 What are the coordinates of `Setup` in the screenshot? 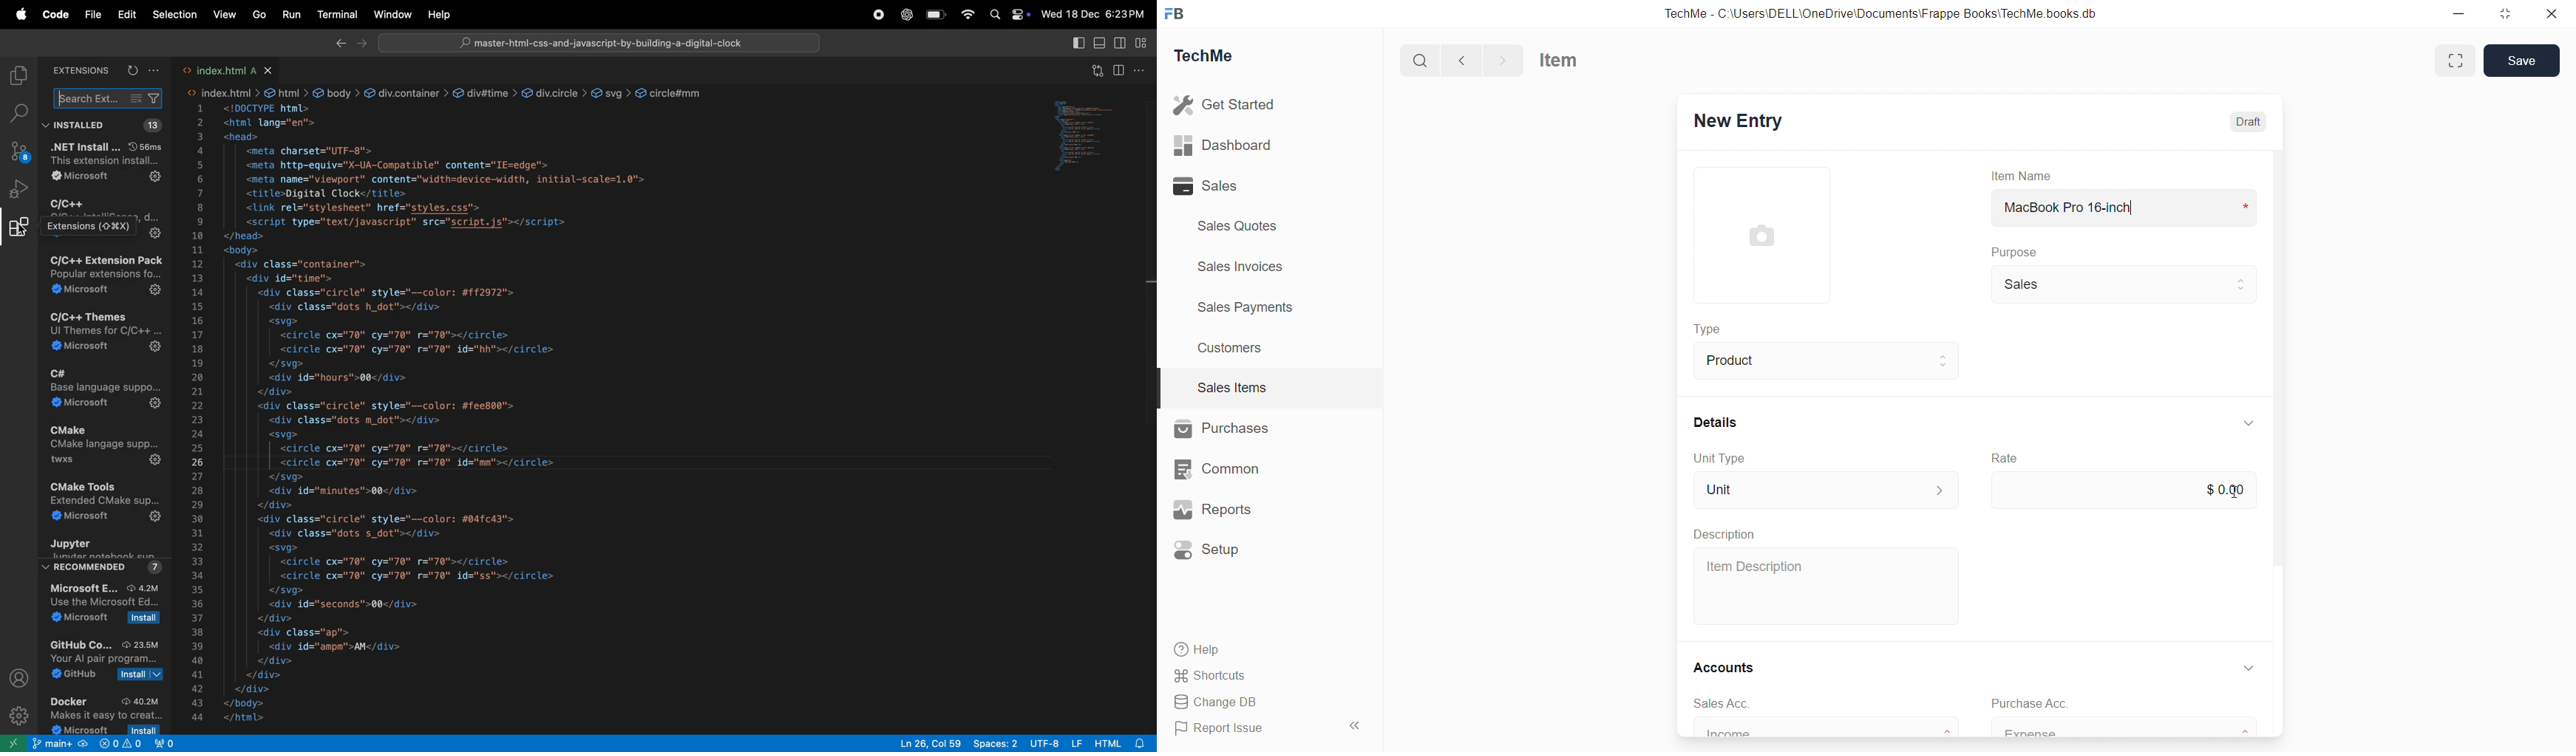 It's located at (1212, 549).